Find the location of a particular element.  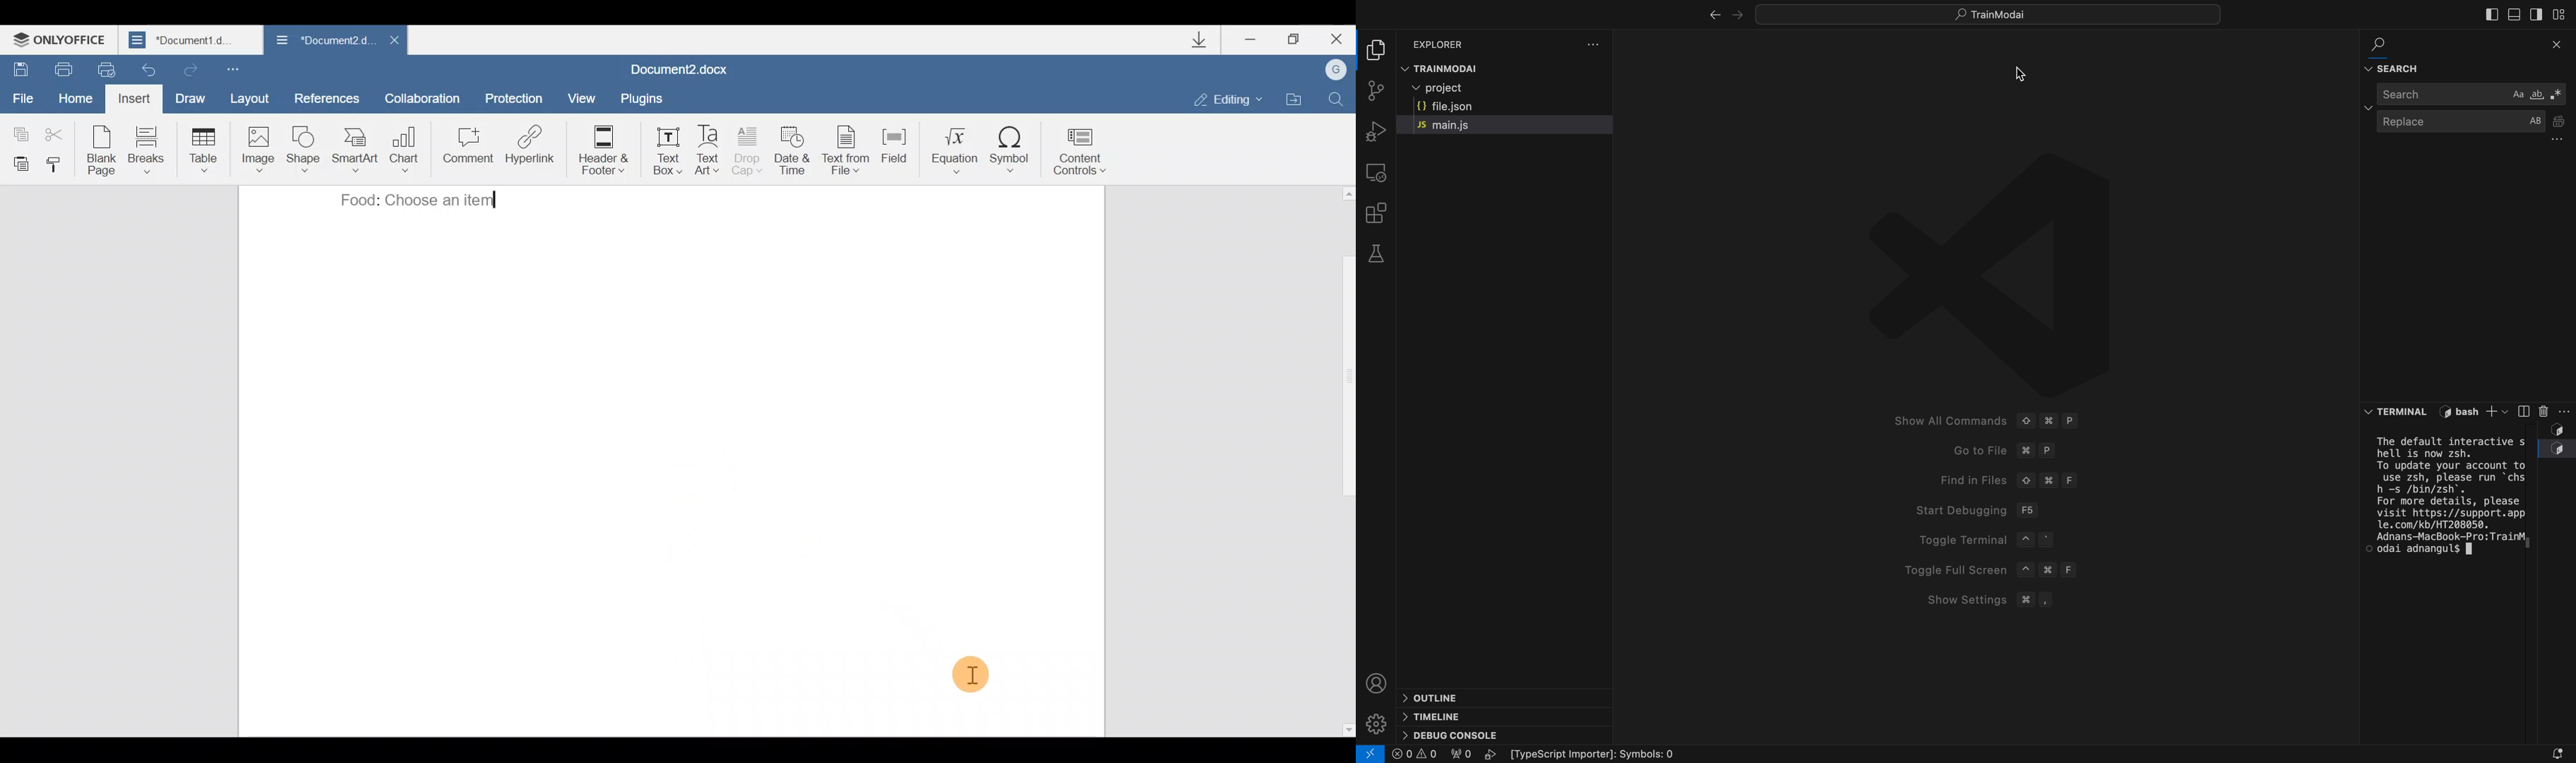

Toggle full Screen is located at coordinates (2002, 570).